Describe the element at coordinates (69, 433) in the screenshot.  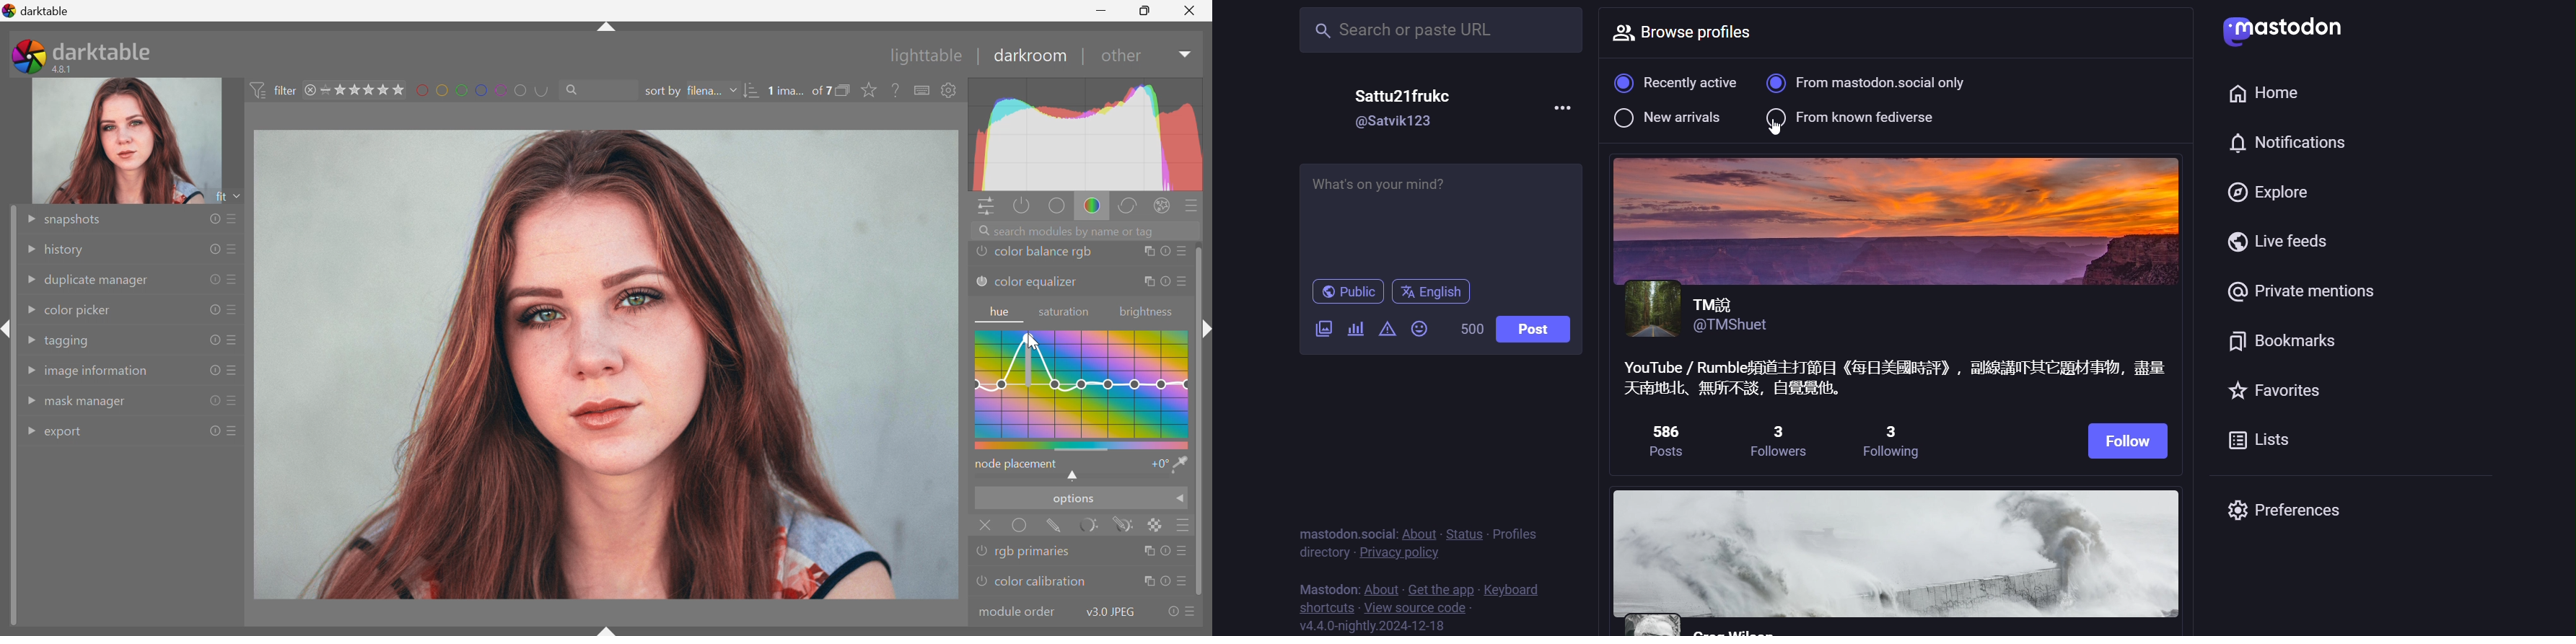
I see `export` at that location.